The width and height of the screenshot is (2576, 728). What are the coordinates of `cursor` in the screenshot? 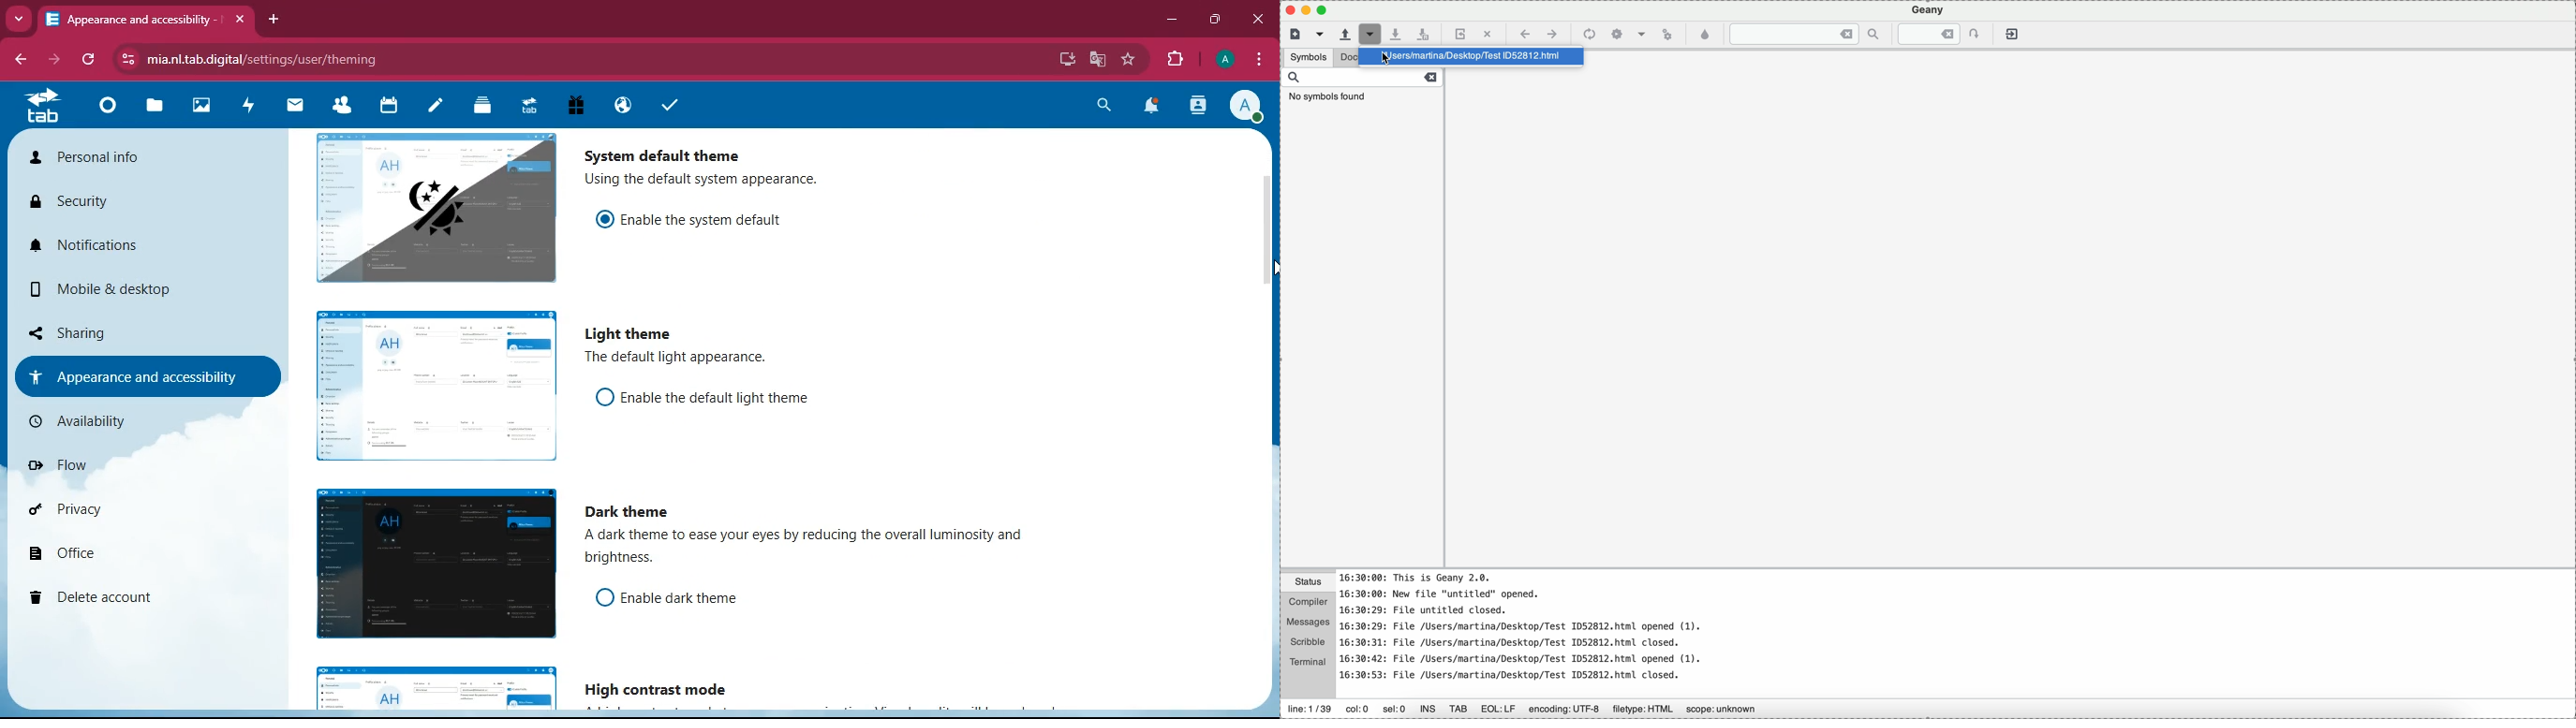 It's located at (1271, 268).